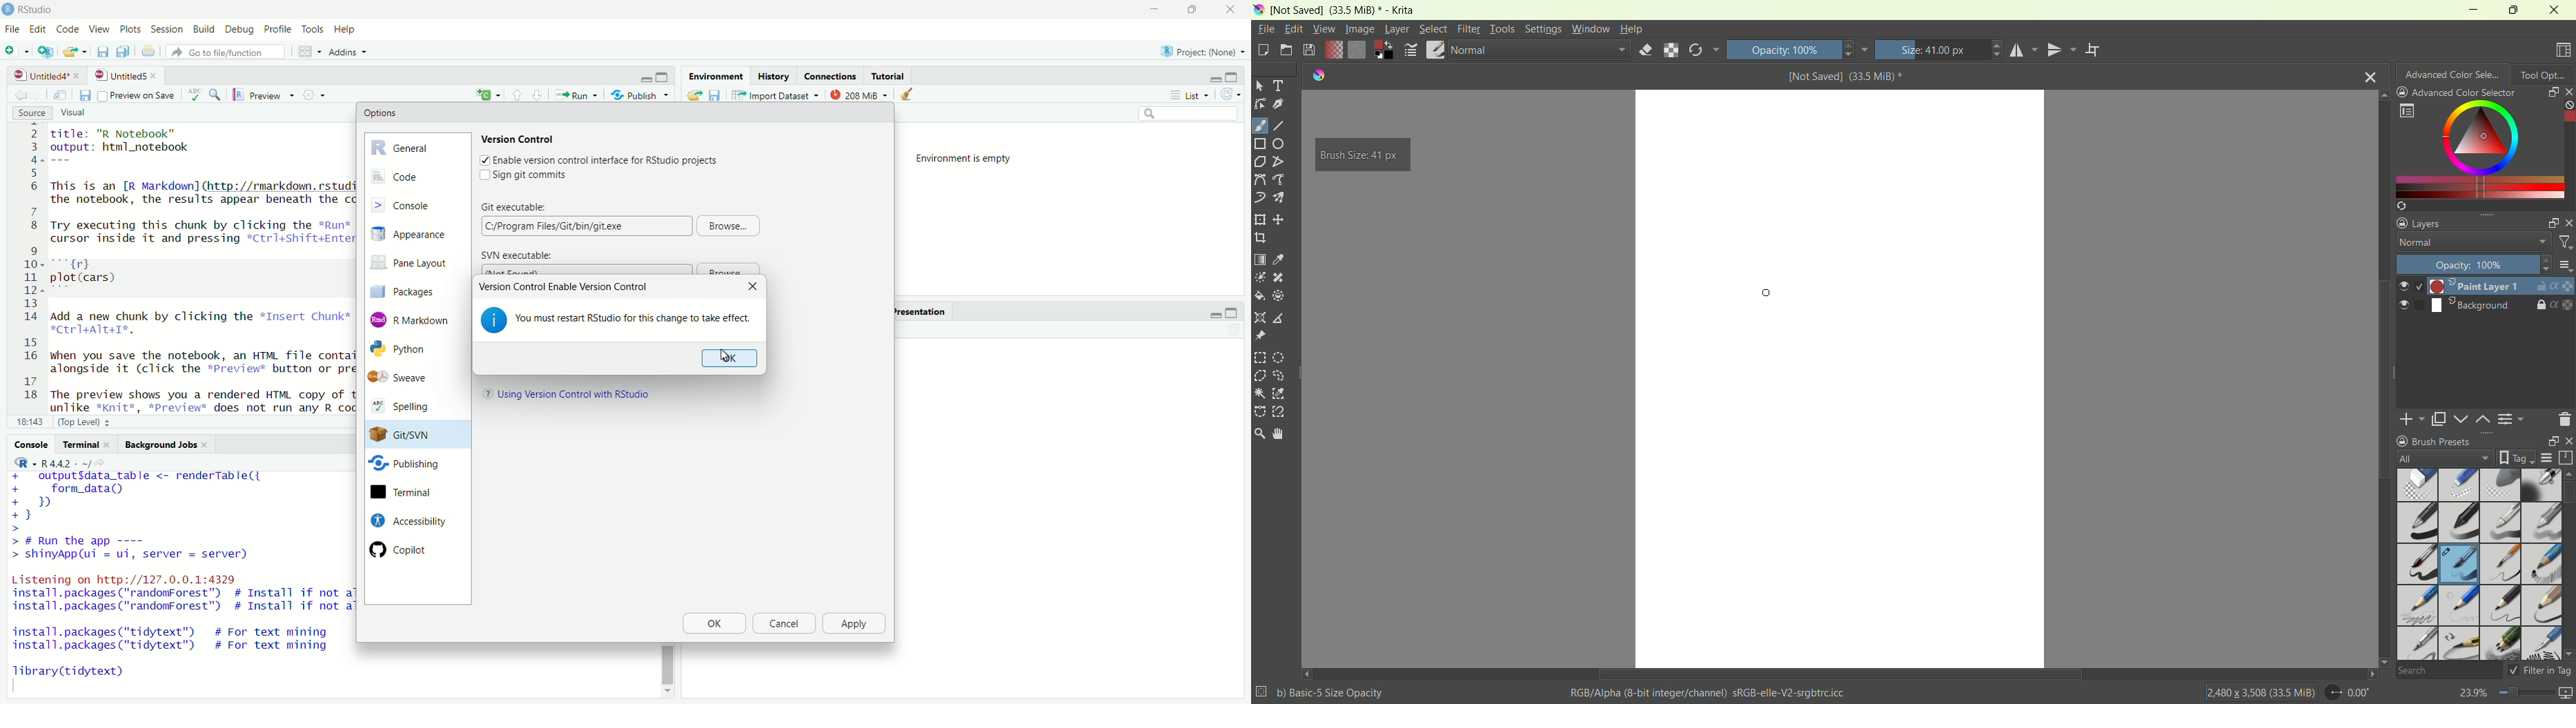  Describe the element at coordinates (405, 435) in the screenshot. I see `Git/SVN` at that location.